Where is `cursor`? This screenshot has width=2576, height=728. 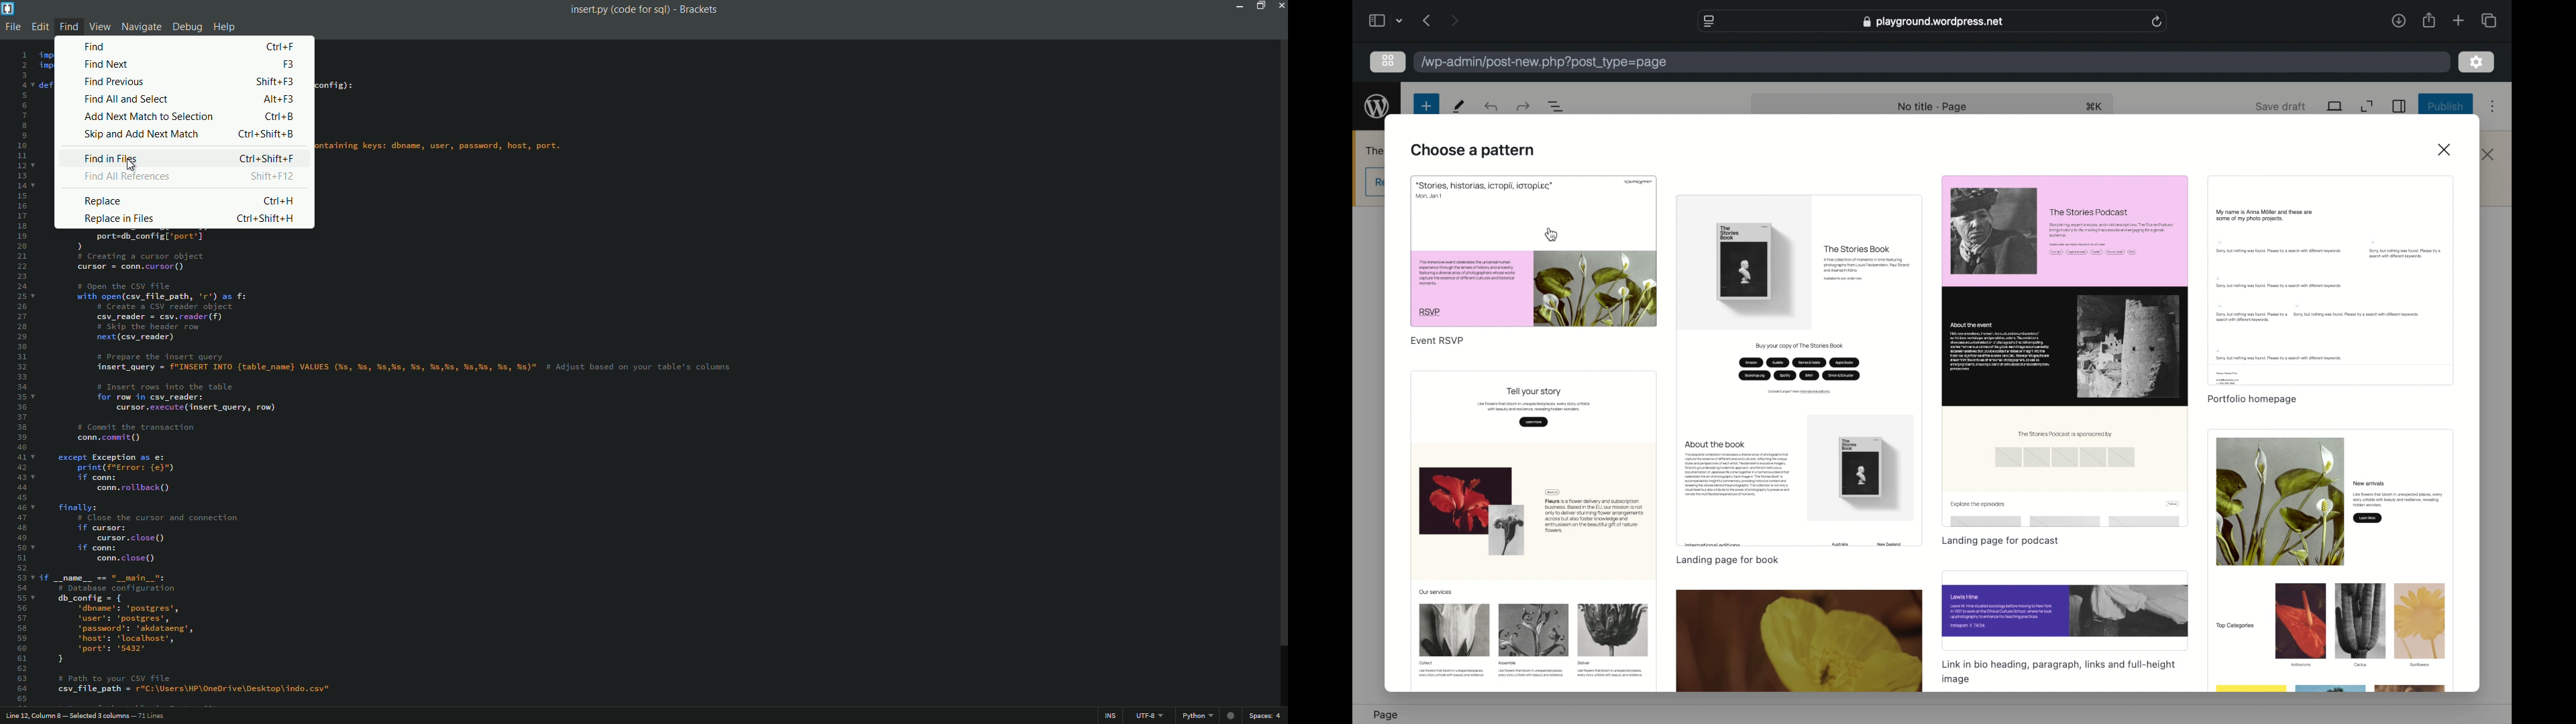
cursor is located at coordinates (1552, 234).